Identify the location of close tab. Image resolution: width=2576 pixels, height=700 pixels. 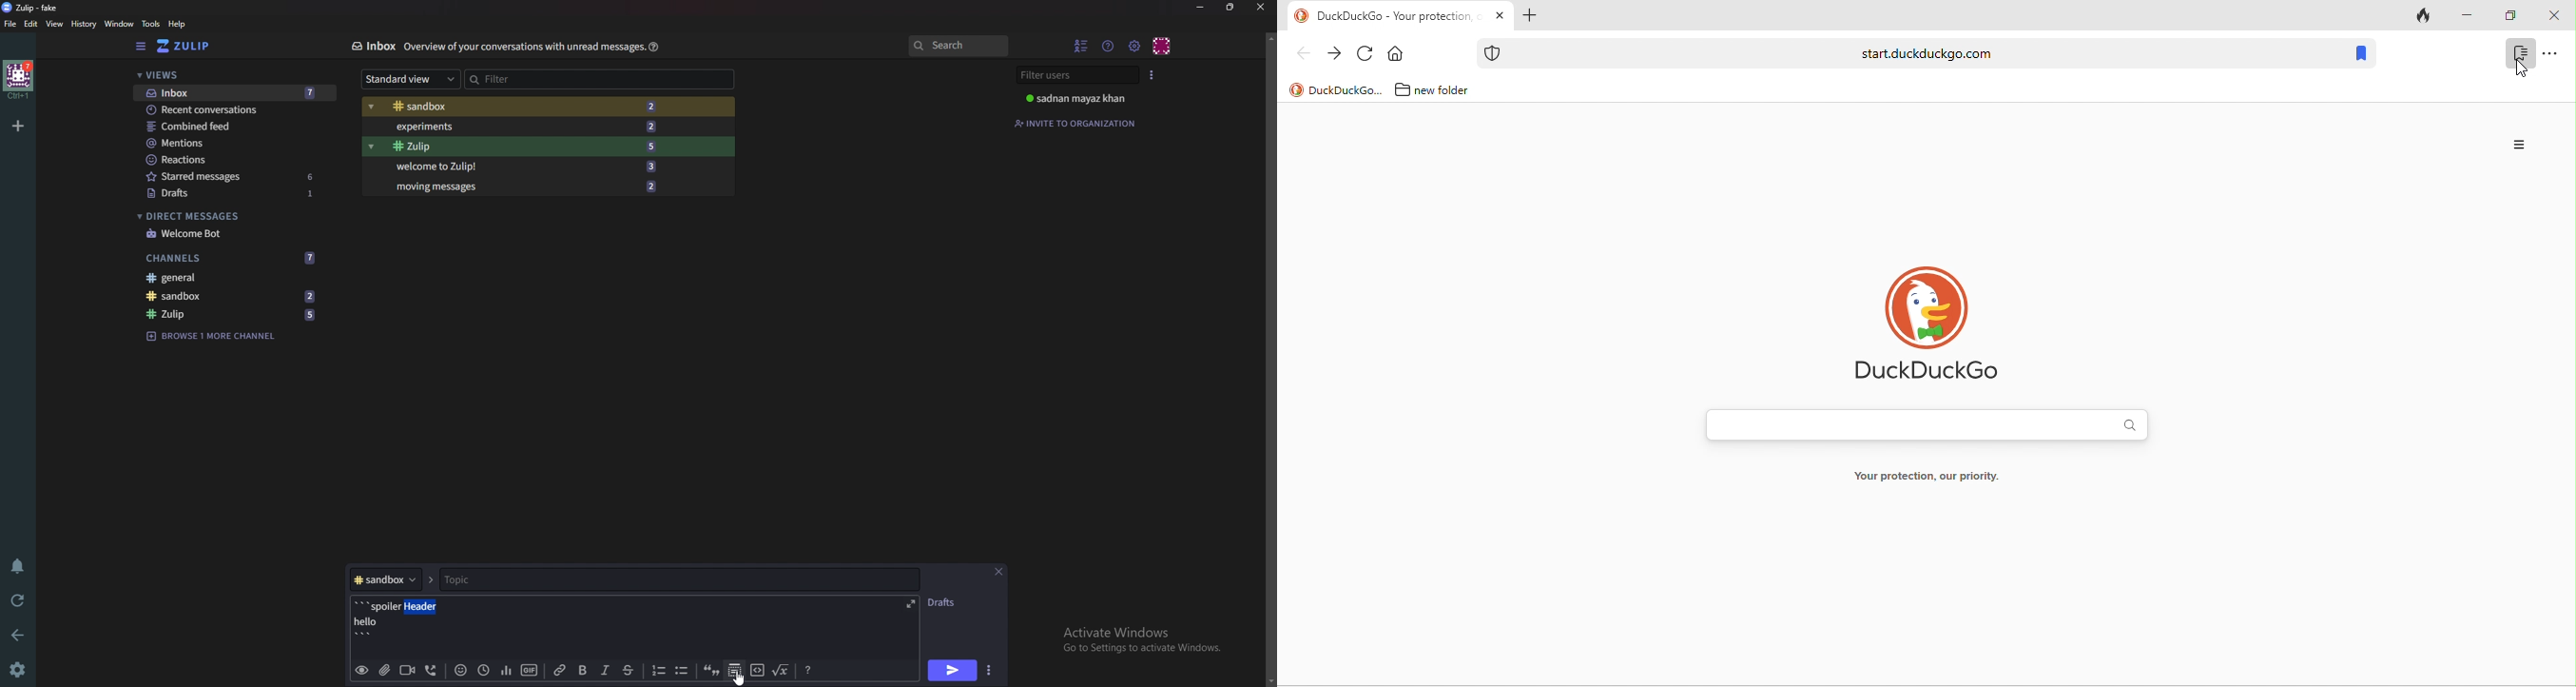
(1500, 14).